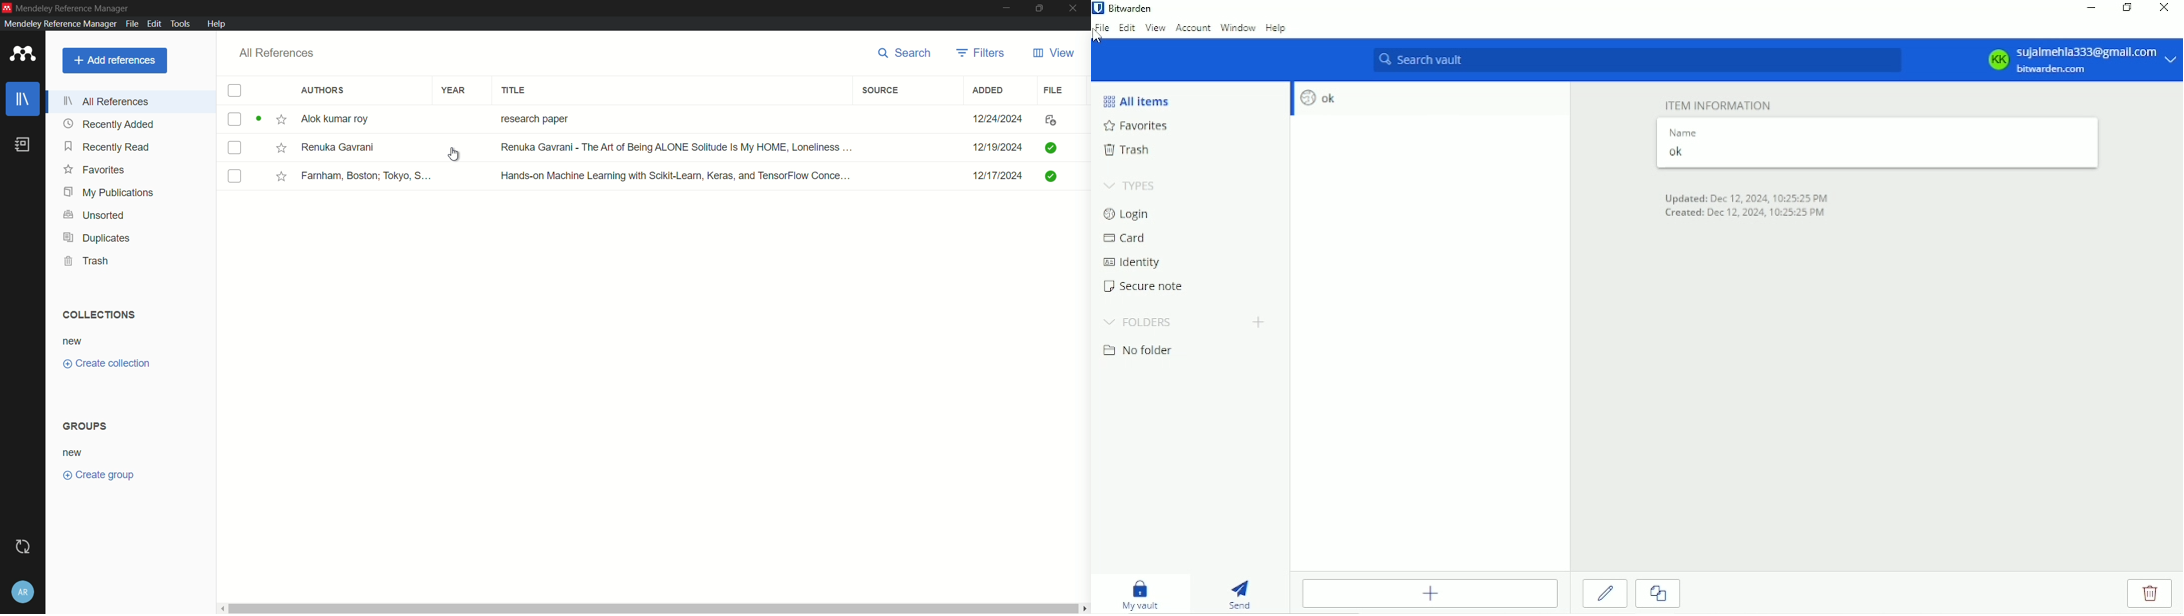 Image resolution: width=2184 pixels, height=616 pixels. Describe the element at coordinates (684, 147) in the screenshot. I see `Renuka Gavrani - The Art of Being ALONE Solitude Is My HOME, Loneliness ...` at that location.